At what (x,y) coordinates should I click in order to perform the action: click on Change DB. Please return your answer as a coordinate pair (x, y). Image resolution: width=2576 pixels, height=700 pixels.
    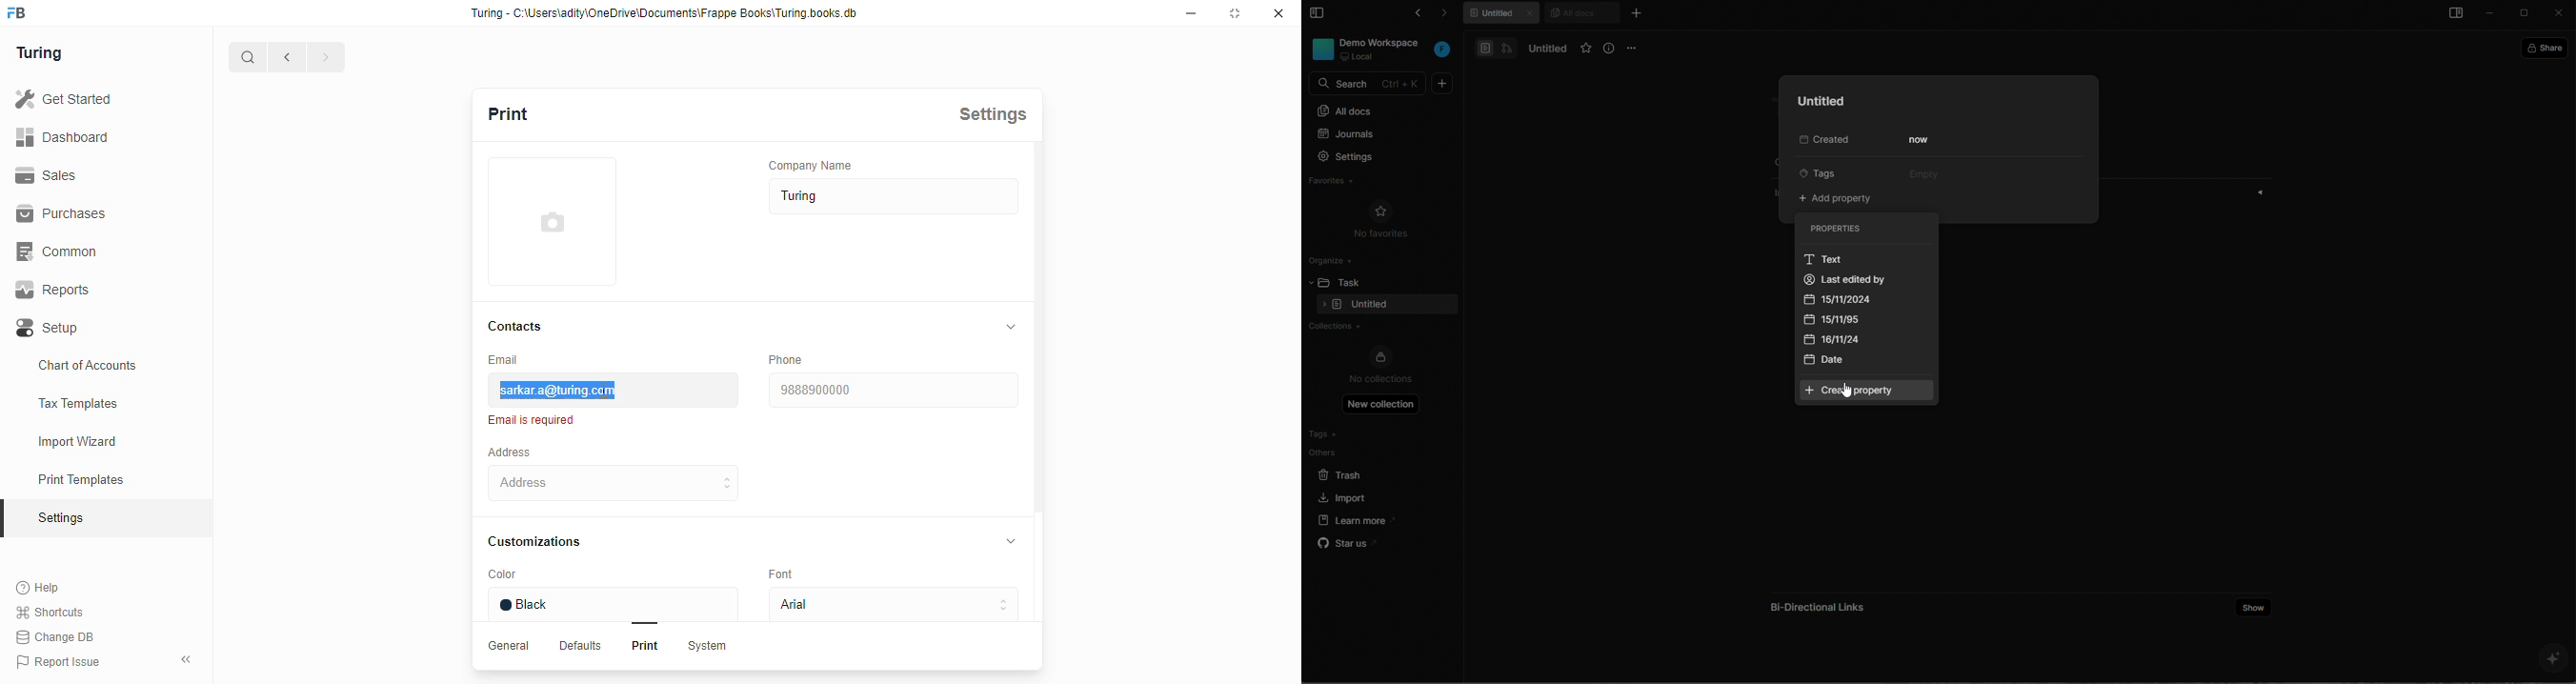
    Looking at the image, I should click on (54, 637).